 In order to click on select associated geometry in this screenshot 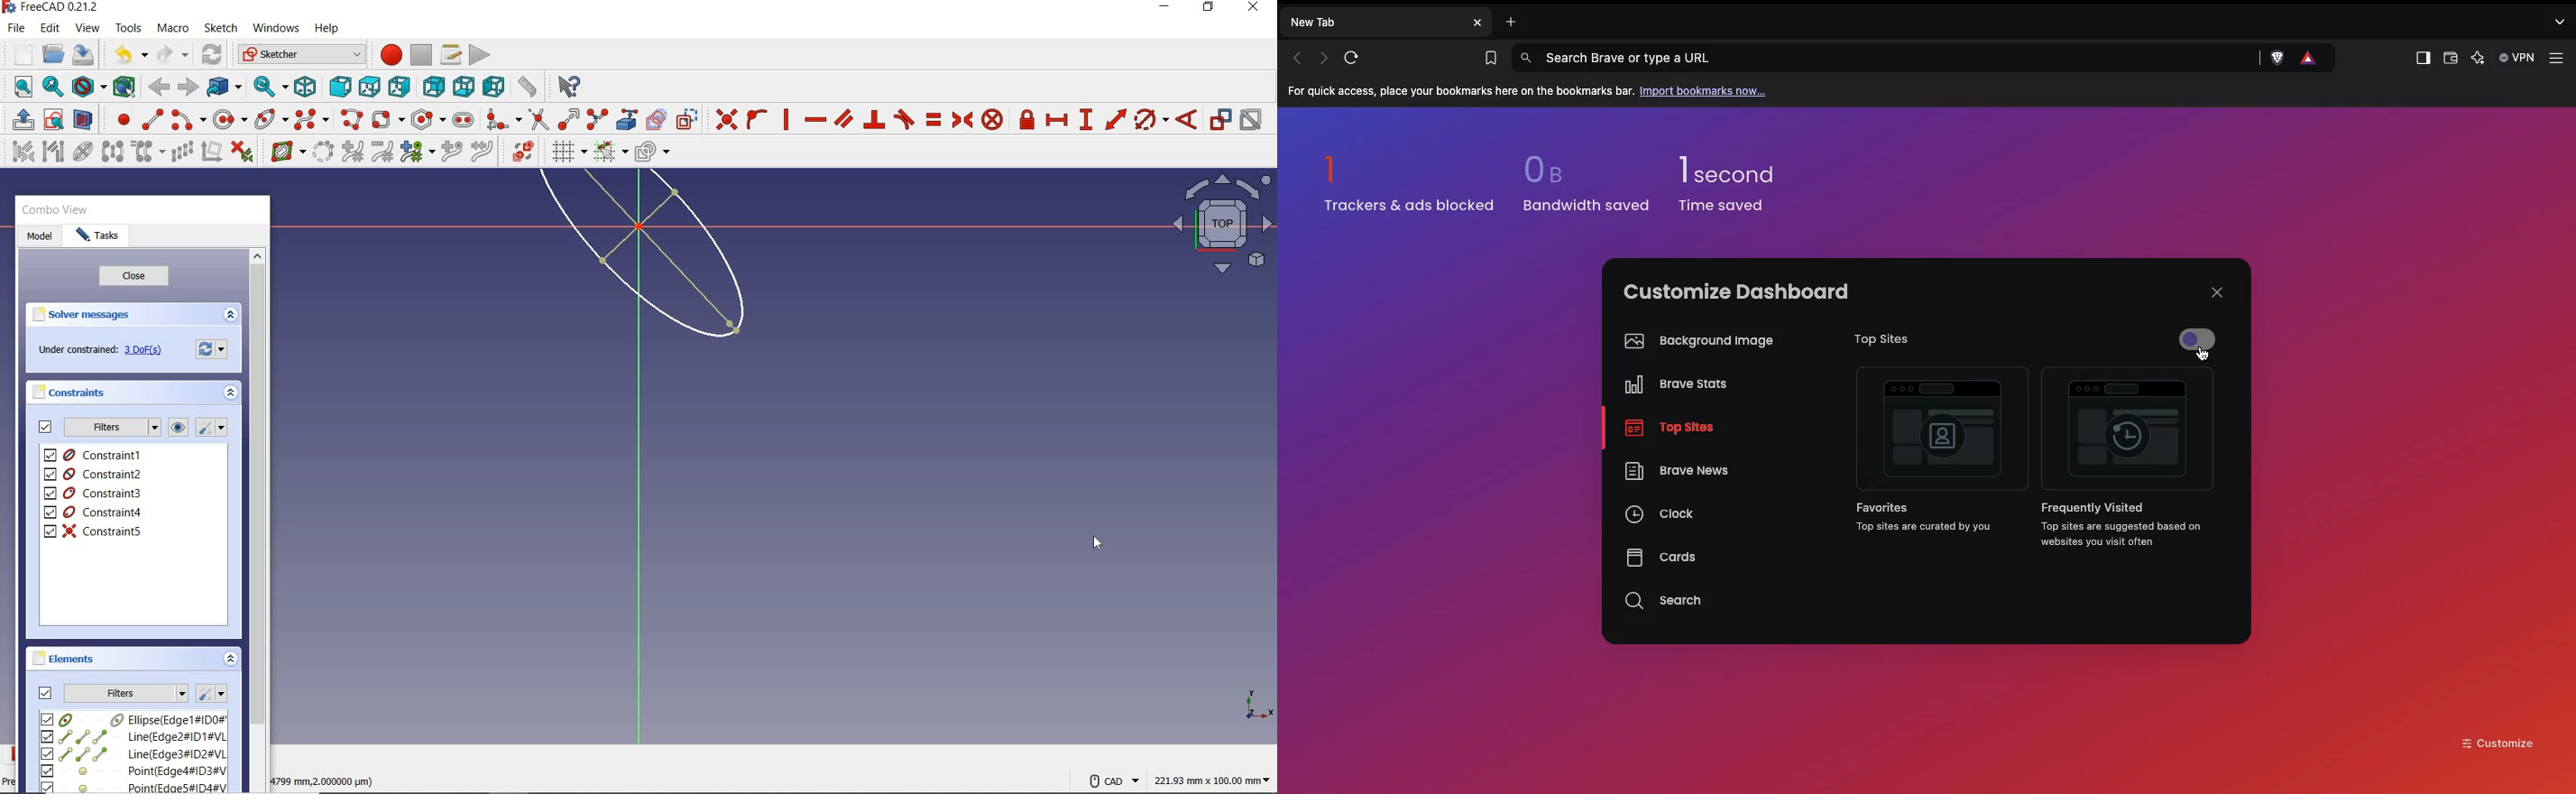, I will do `click(53, 153)`.